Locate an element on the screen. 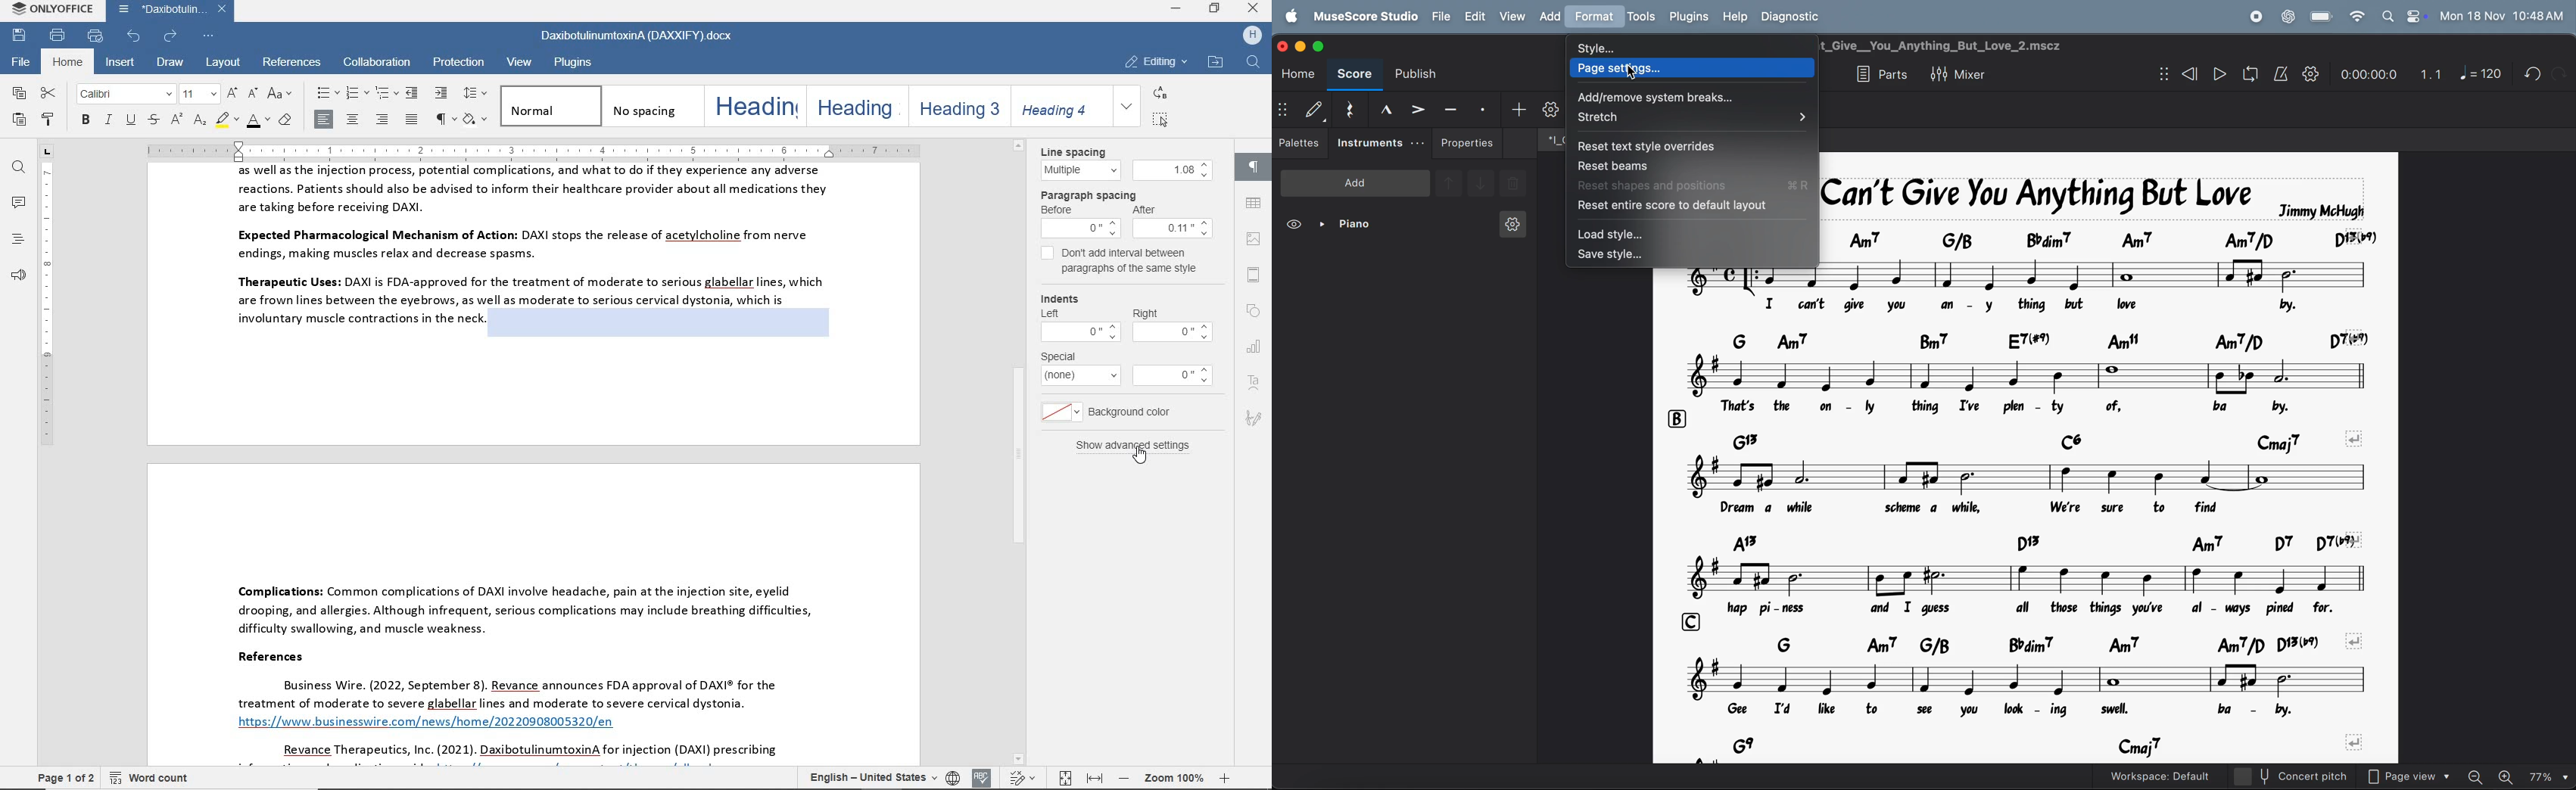 The height and width of the screenshot is (812, 2576). paragraph settings is located at coordinates (1252, 164).